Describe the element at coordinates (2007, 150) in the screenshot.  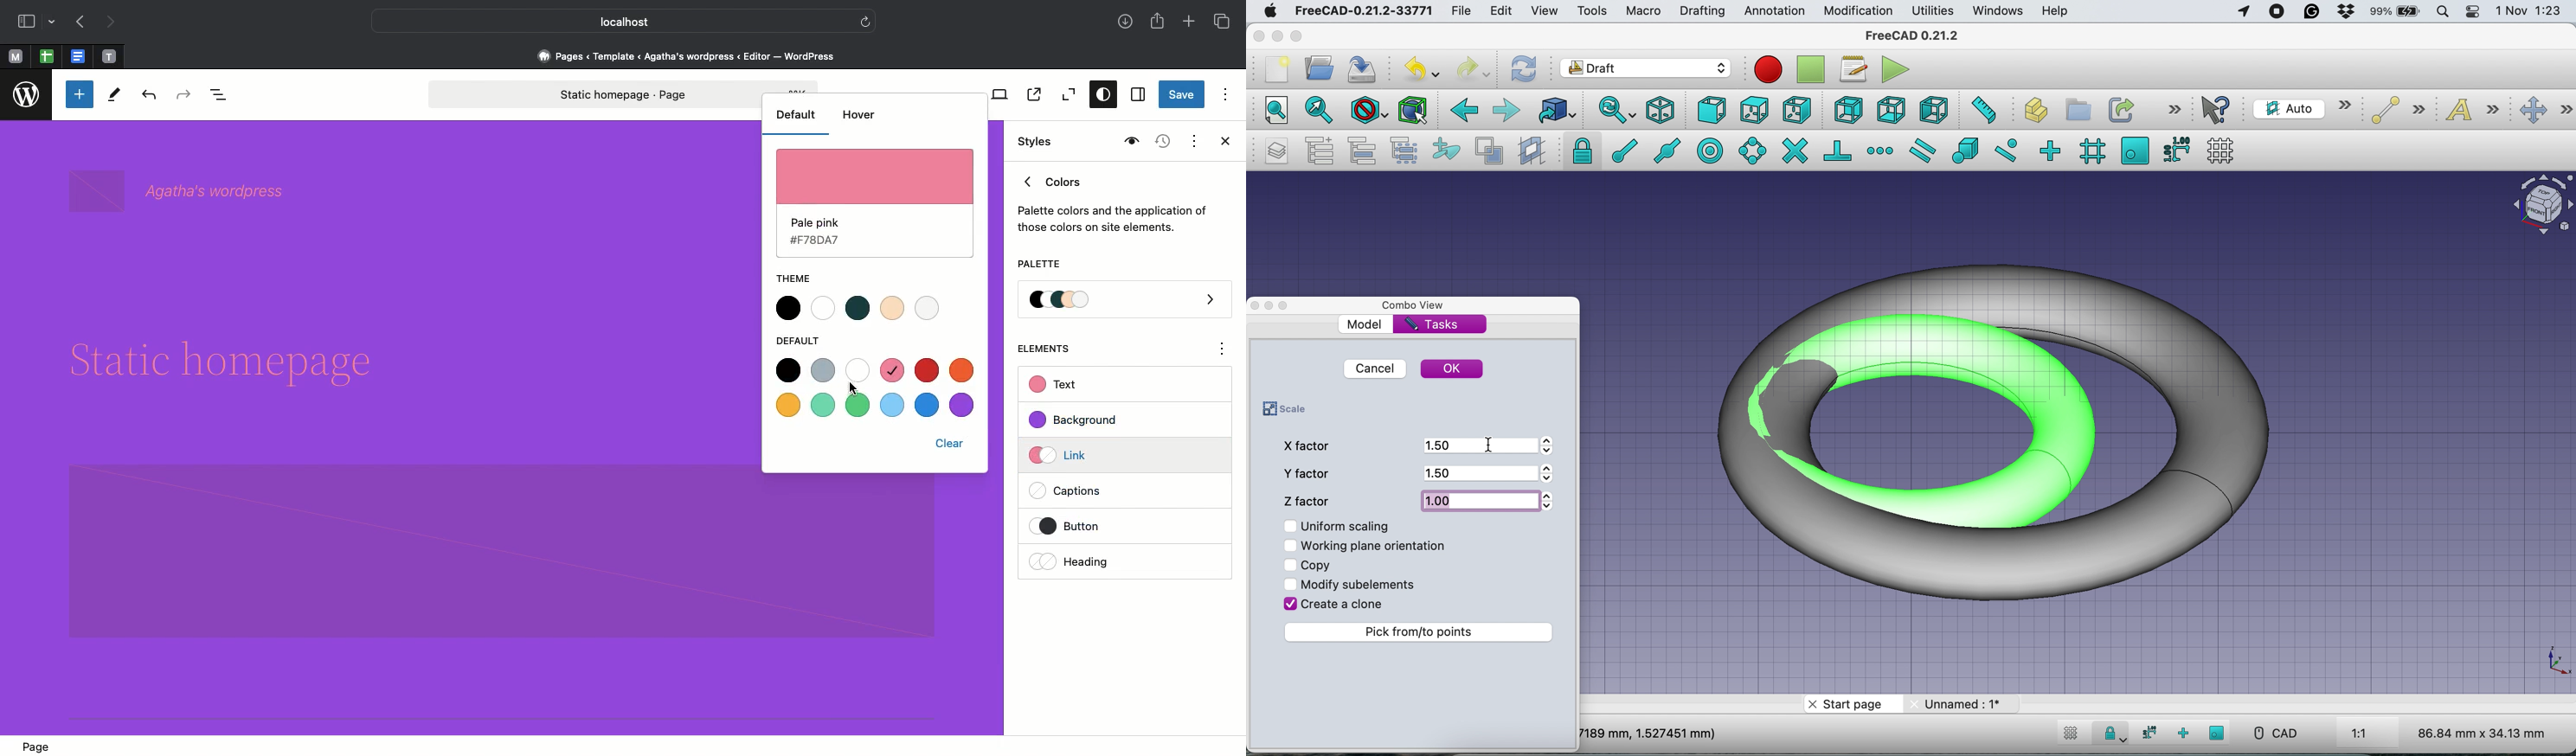
I see `snap near` at that location.